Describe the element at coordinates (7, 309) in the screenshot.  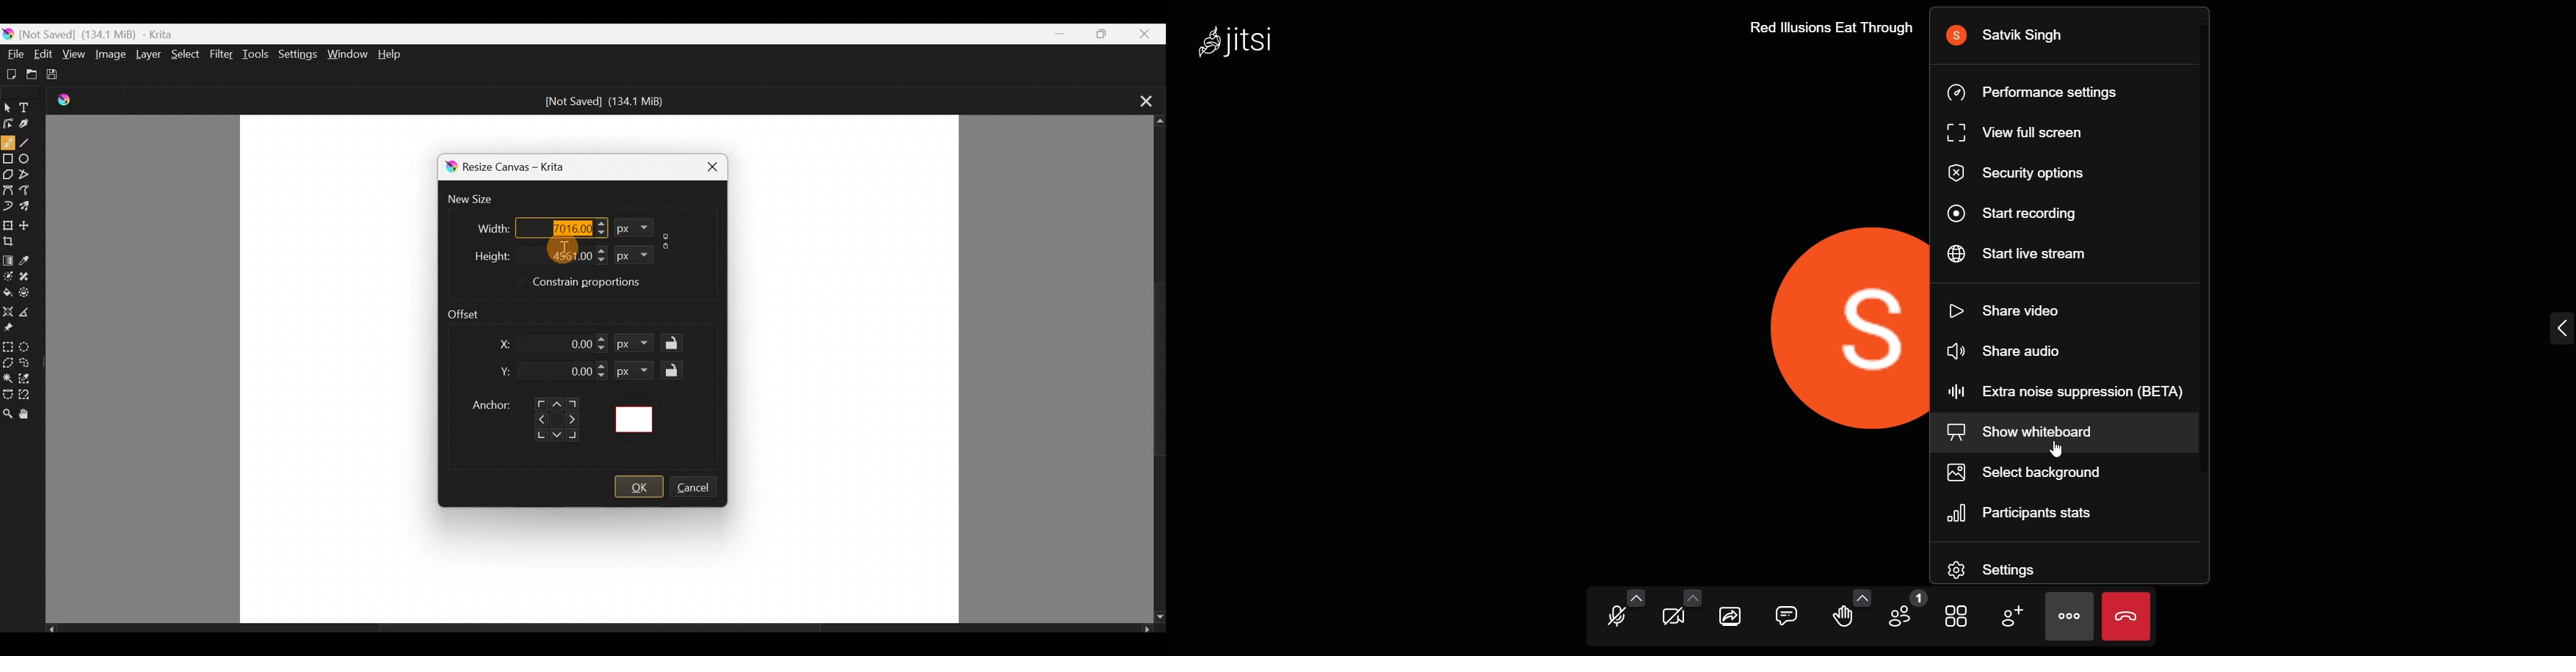
I see `Assistant tool` at that location.